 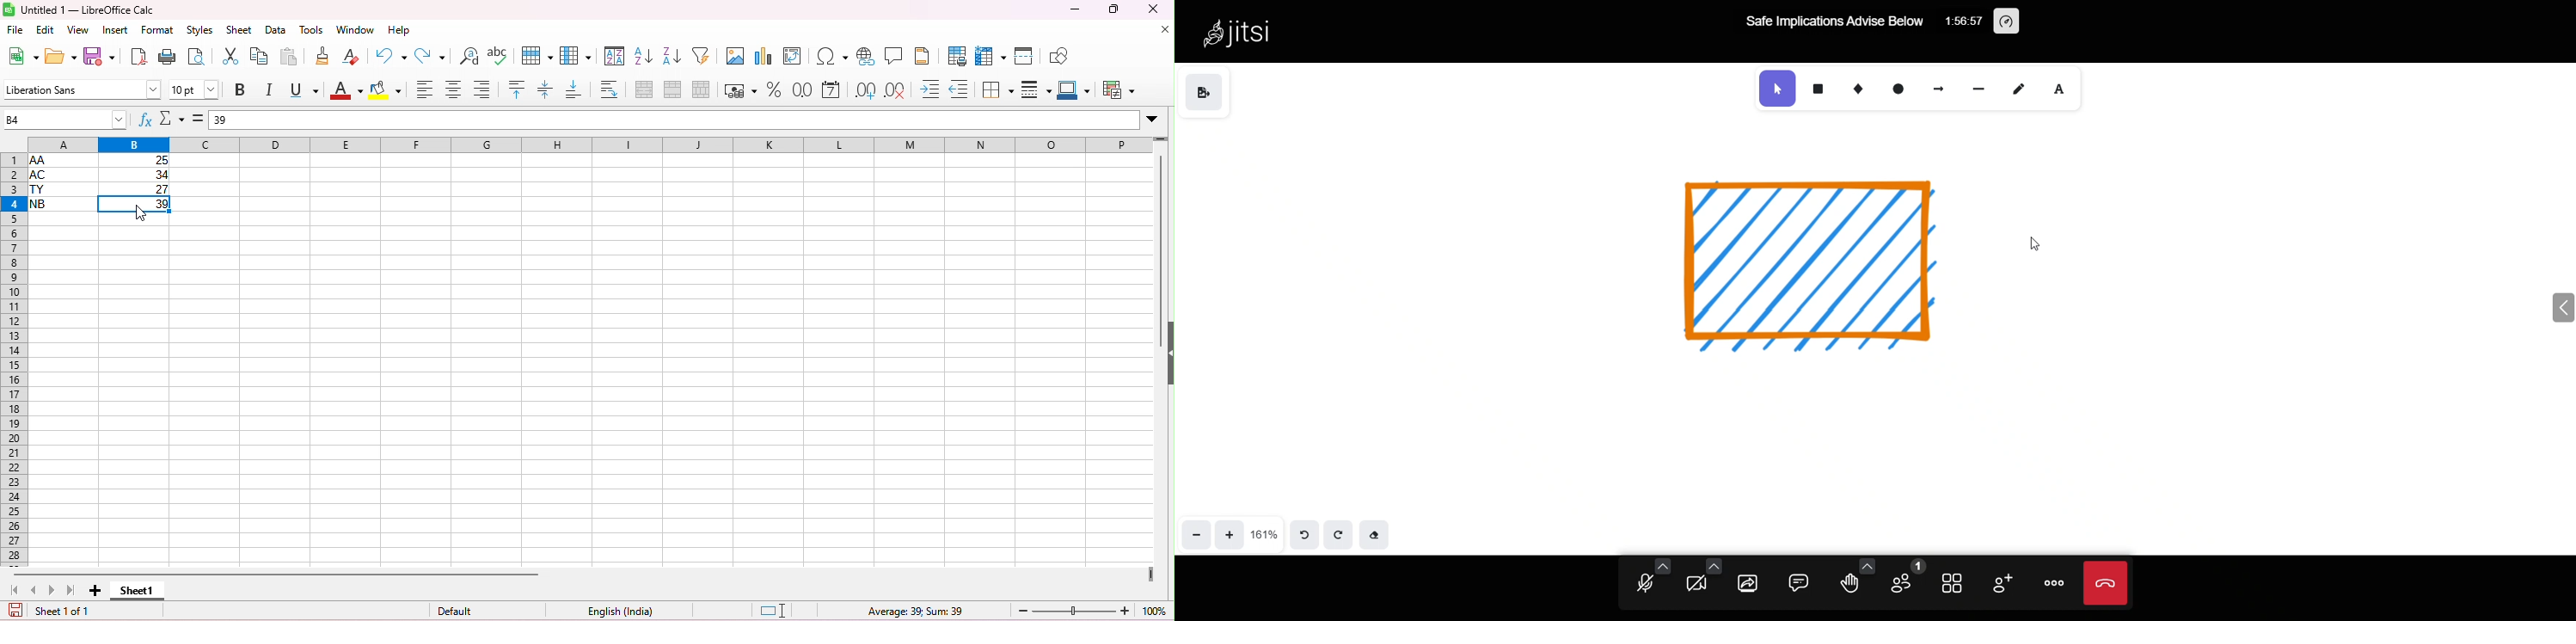 What do you see at coordinates (278, 574) in the screenshot?
I see `horizontal scroll bar` at bounding box center [278, 574].